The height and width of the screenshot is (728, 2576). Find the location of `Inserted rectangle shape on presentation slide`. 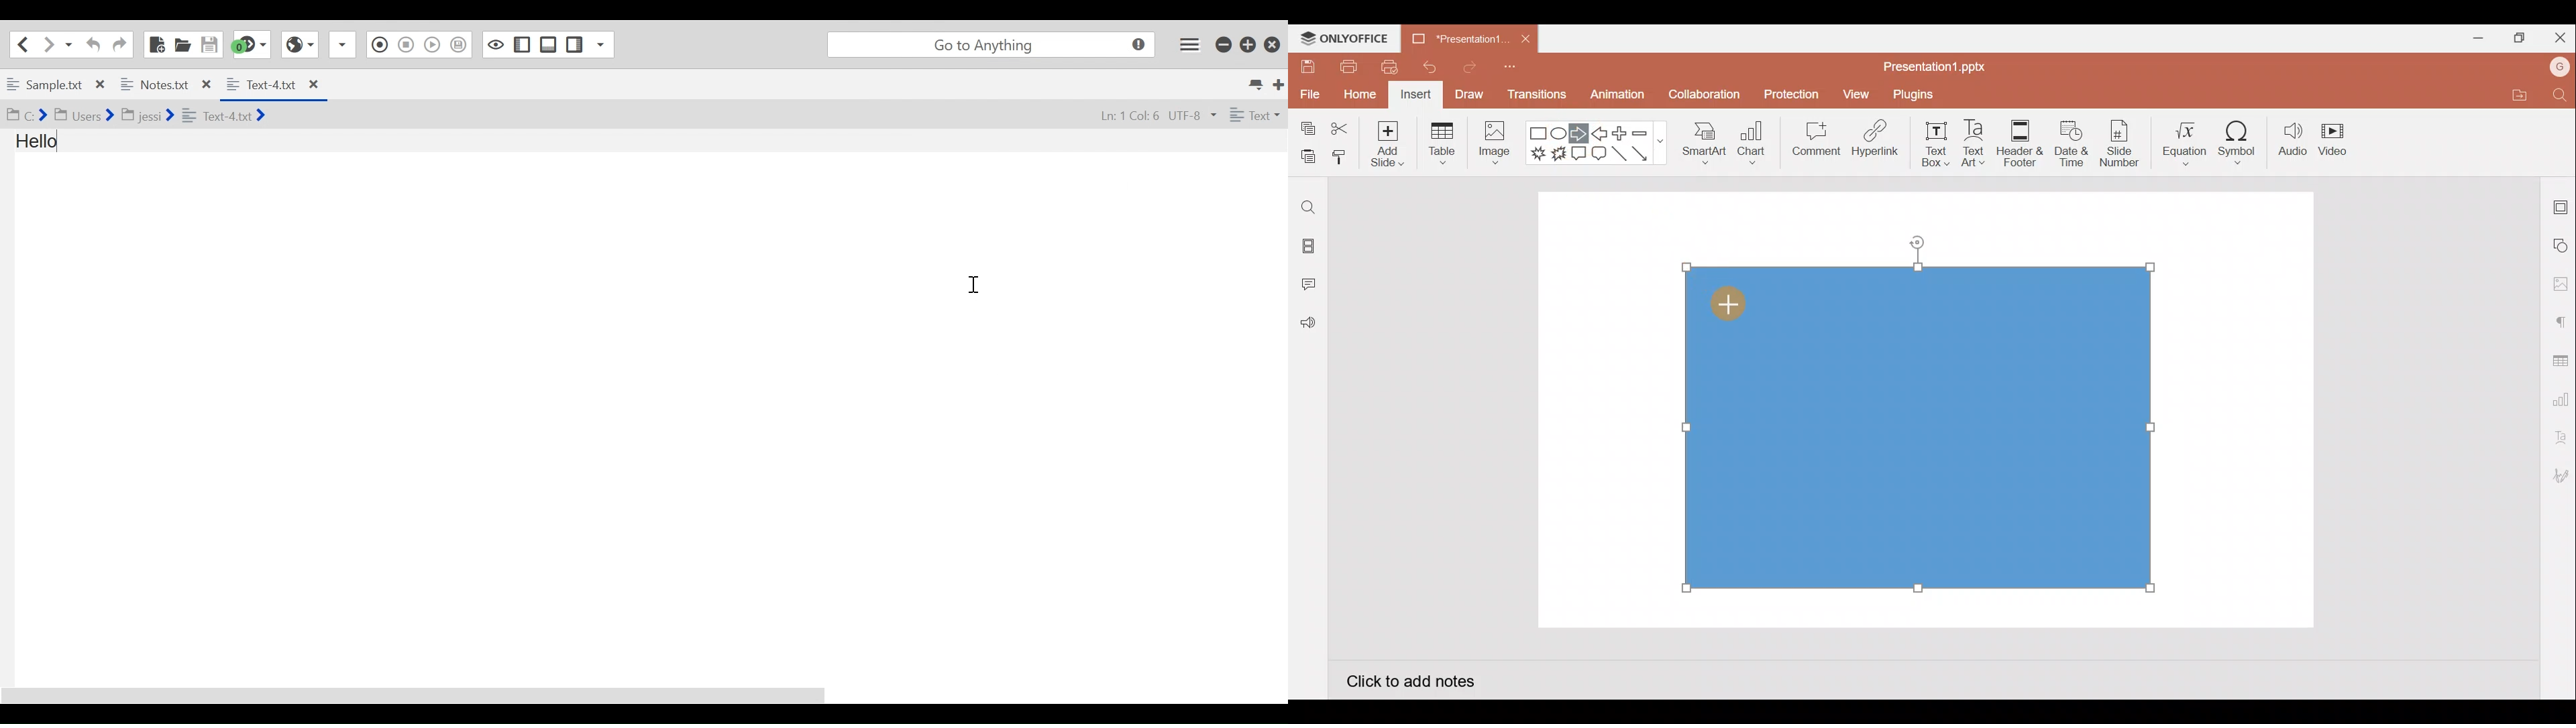

Inserted rectangle shape on presentation slide is located at coordinates (1917, 424).